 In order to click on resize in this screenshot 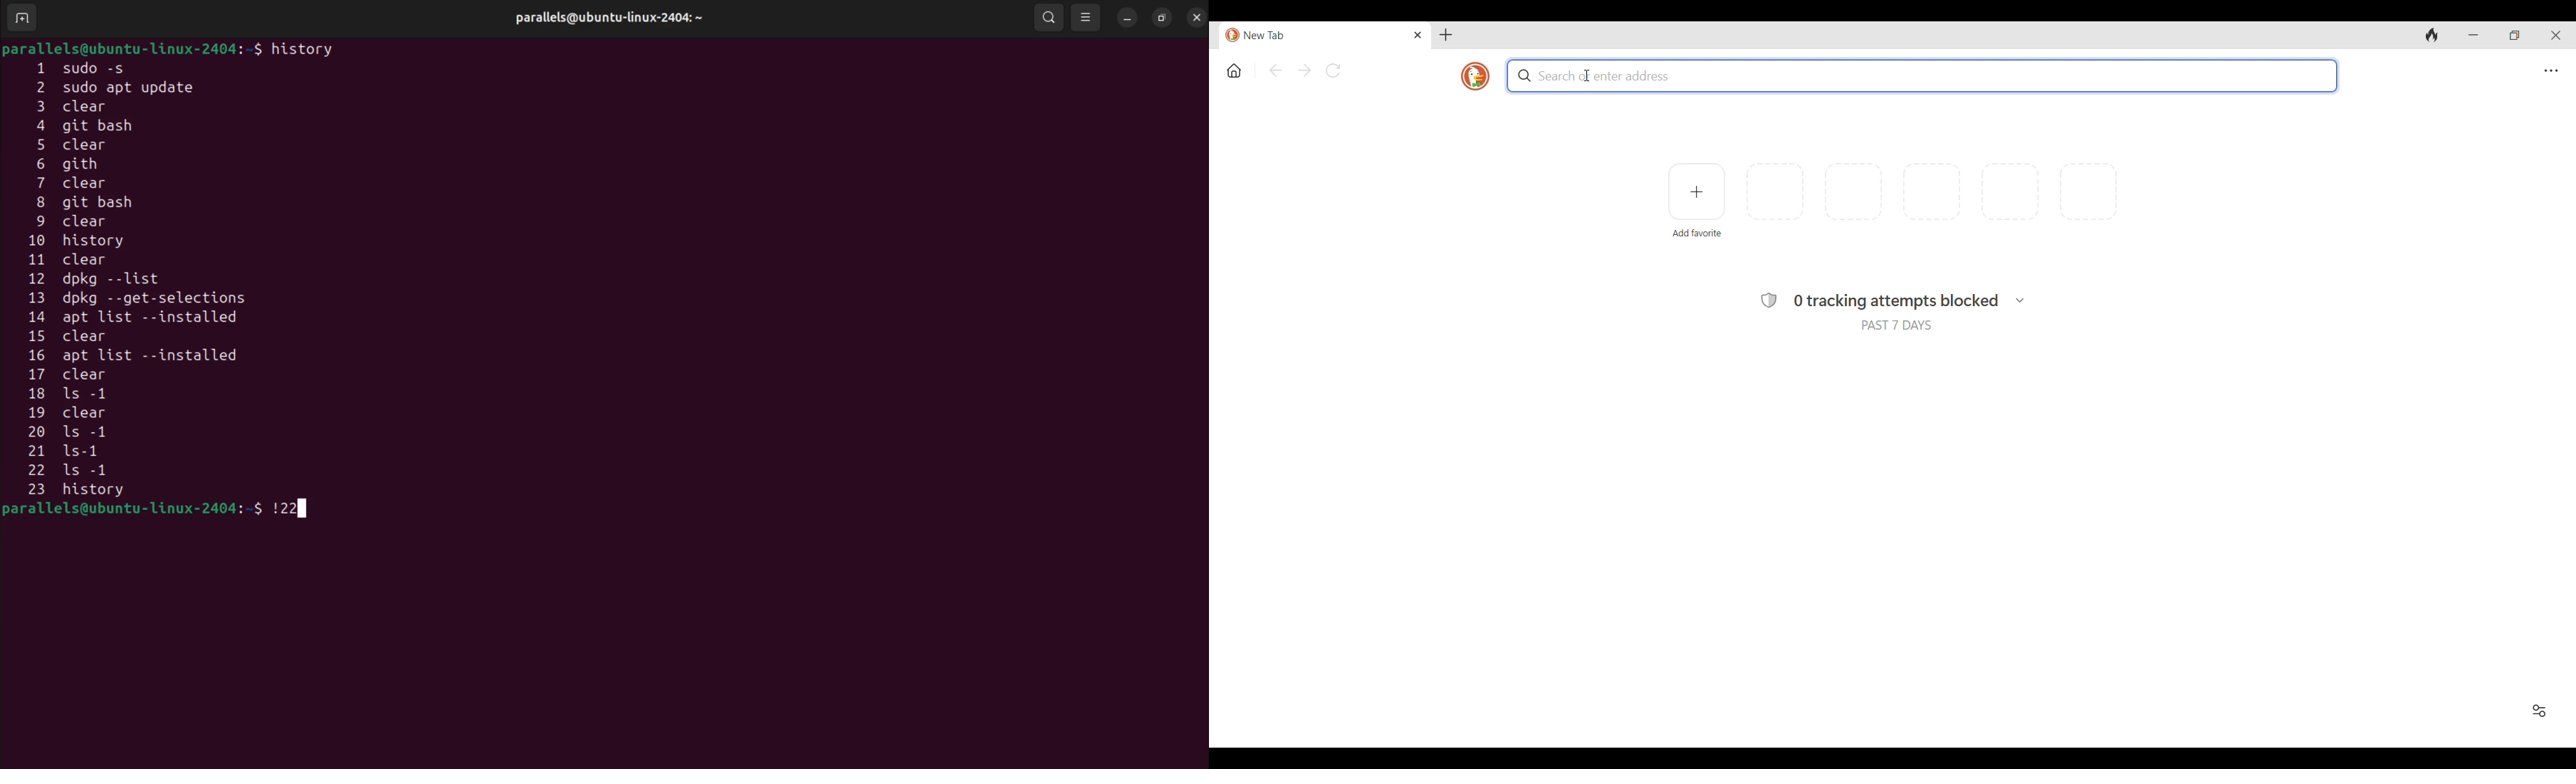, I will do `click(1162, 15)`.